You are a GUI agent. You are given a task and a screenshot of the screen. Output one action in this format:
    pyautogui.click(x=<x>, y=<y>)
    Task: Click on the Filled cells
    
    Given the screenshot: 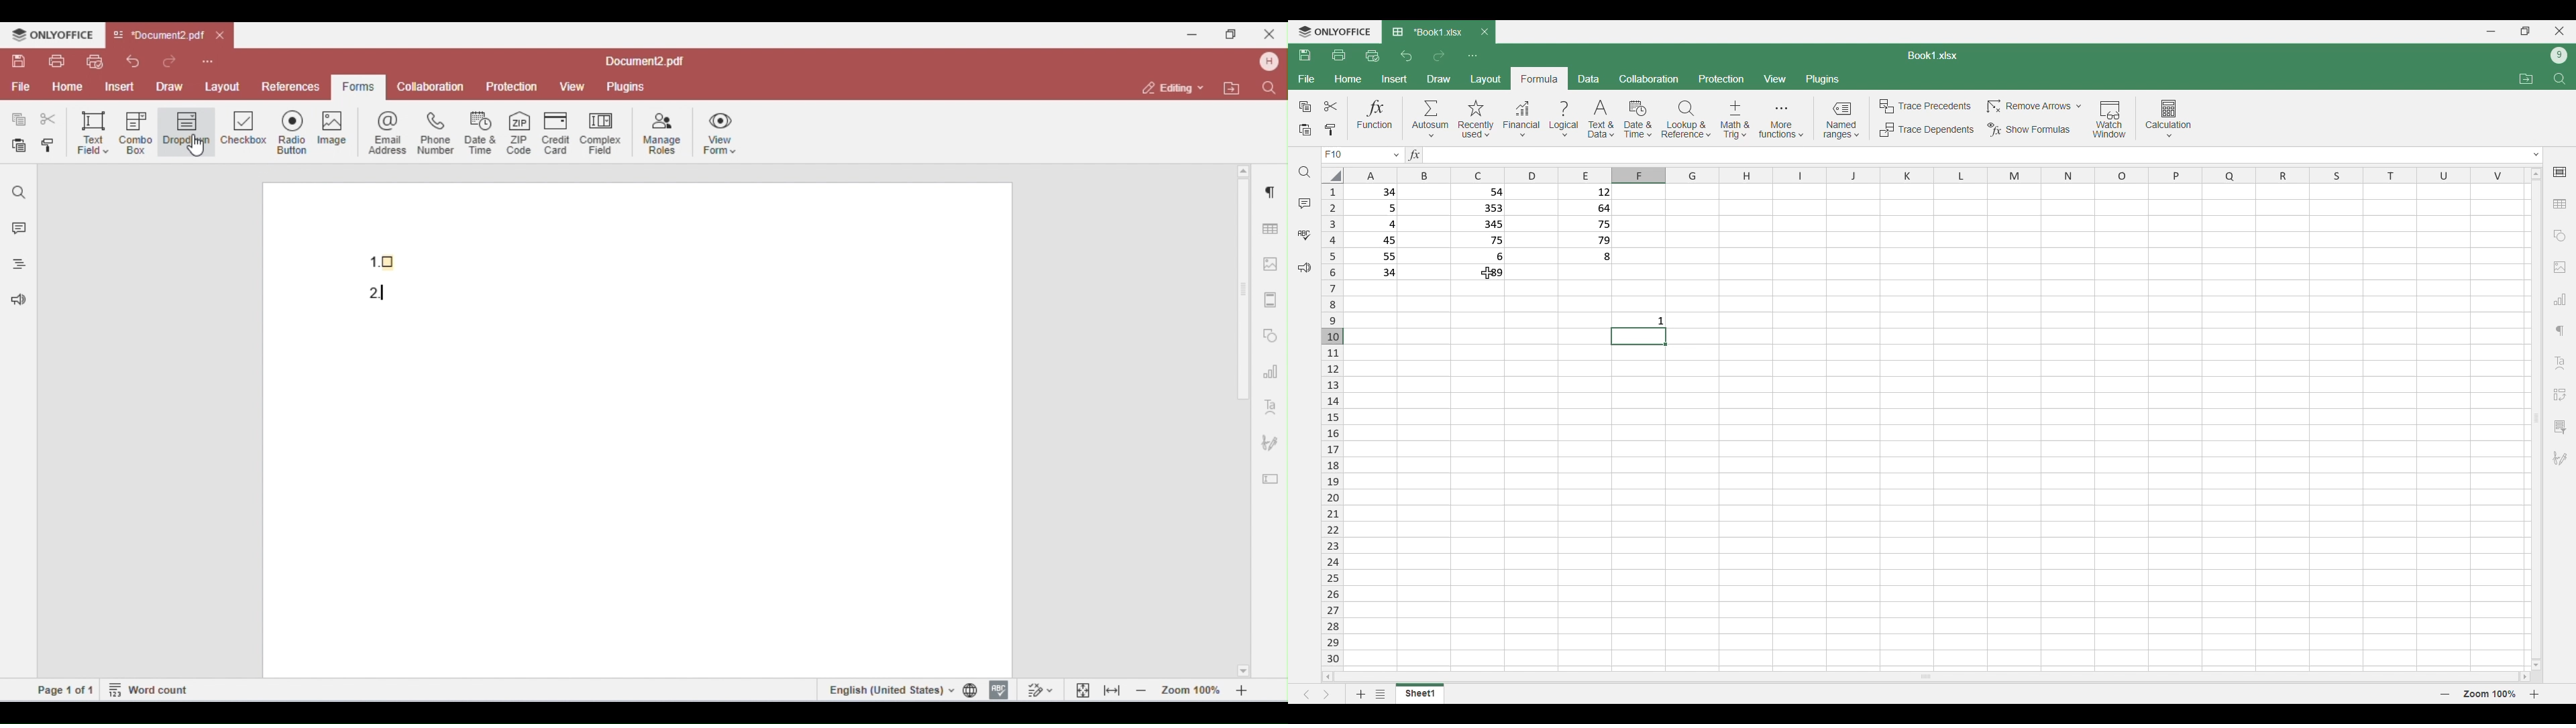 What is the action you would take?
    pyautogui.click(x=1586, y=225)
    